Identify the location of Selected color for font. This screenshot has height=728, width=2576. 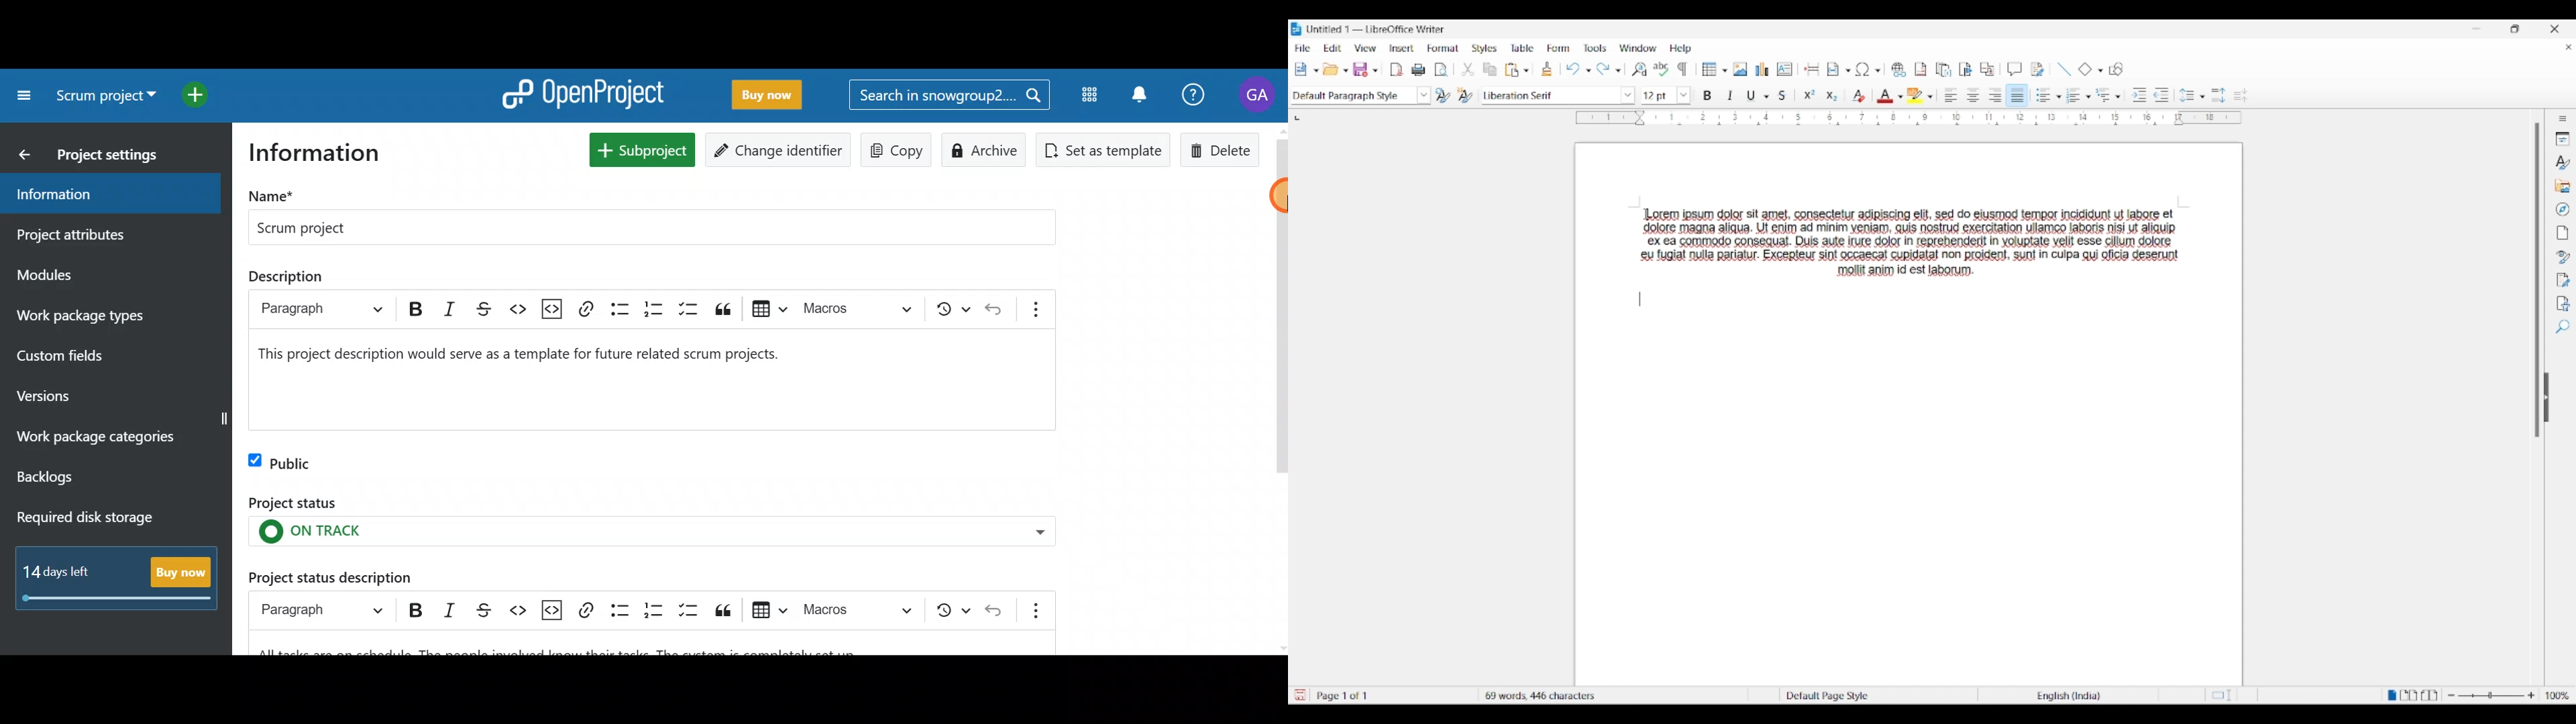
(1885, 96).